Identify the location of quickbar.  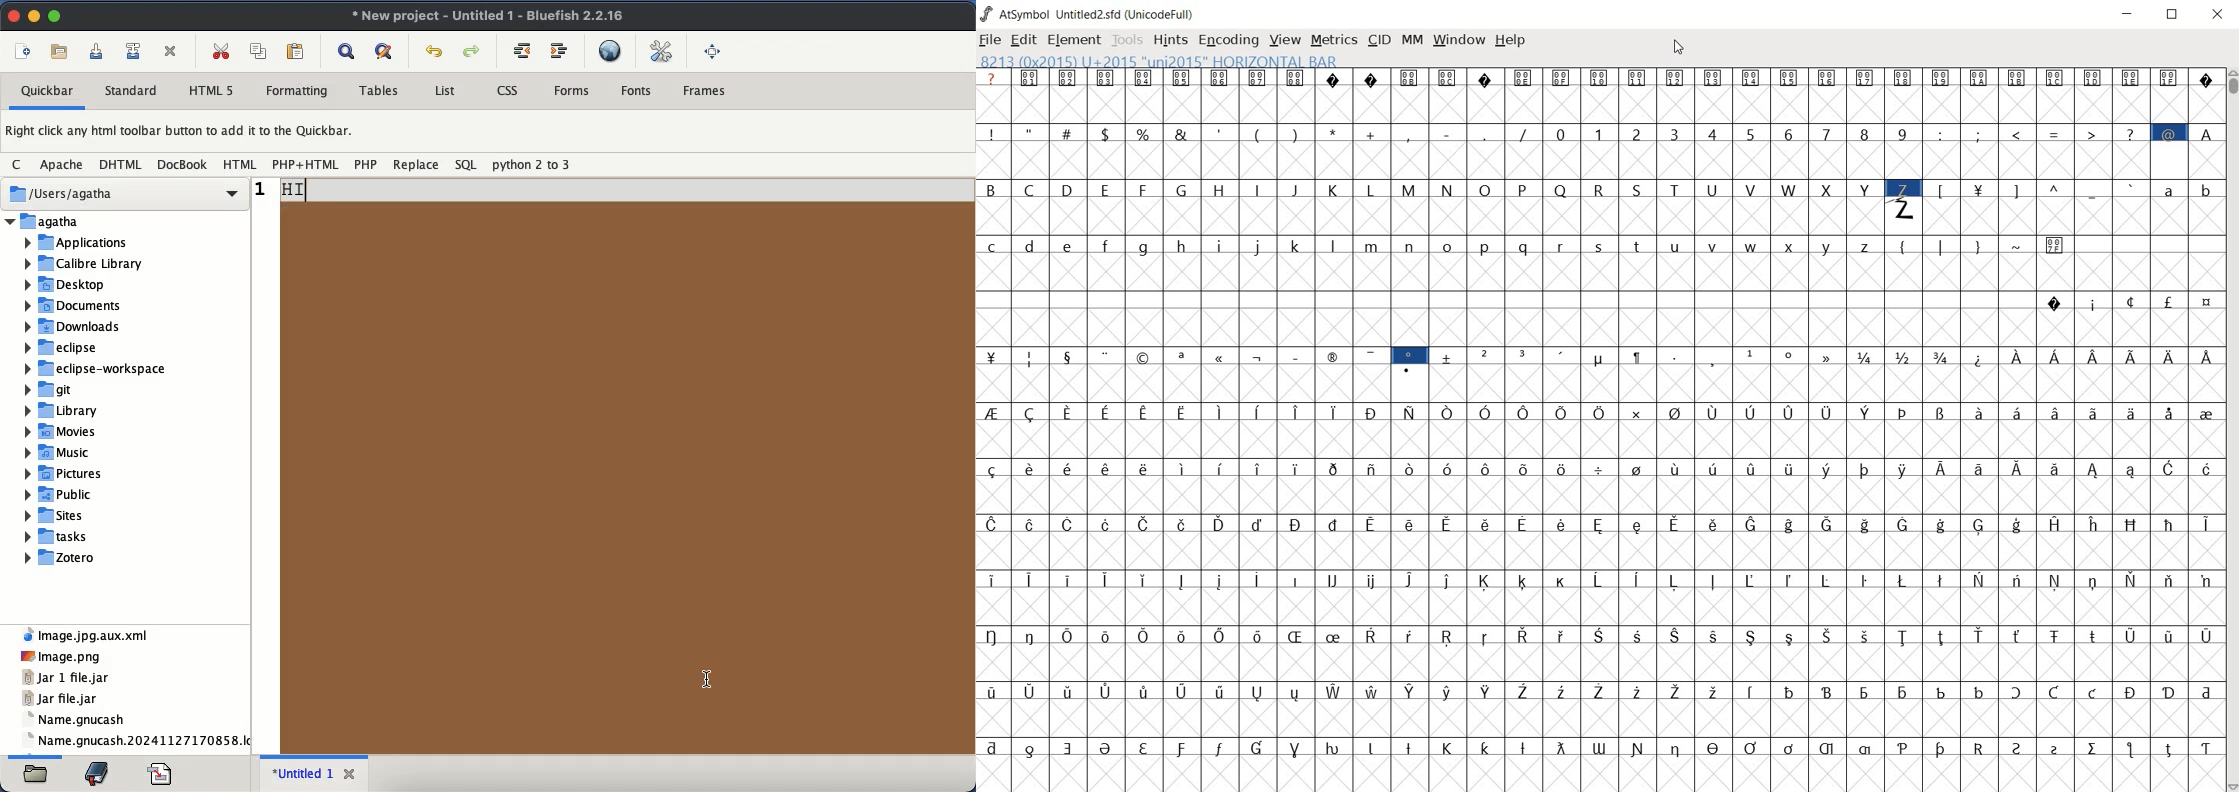
(48, 90).